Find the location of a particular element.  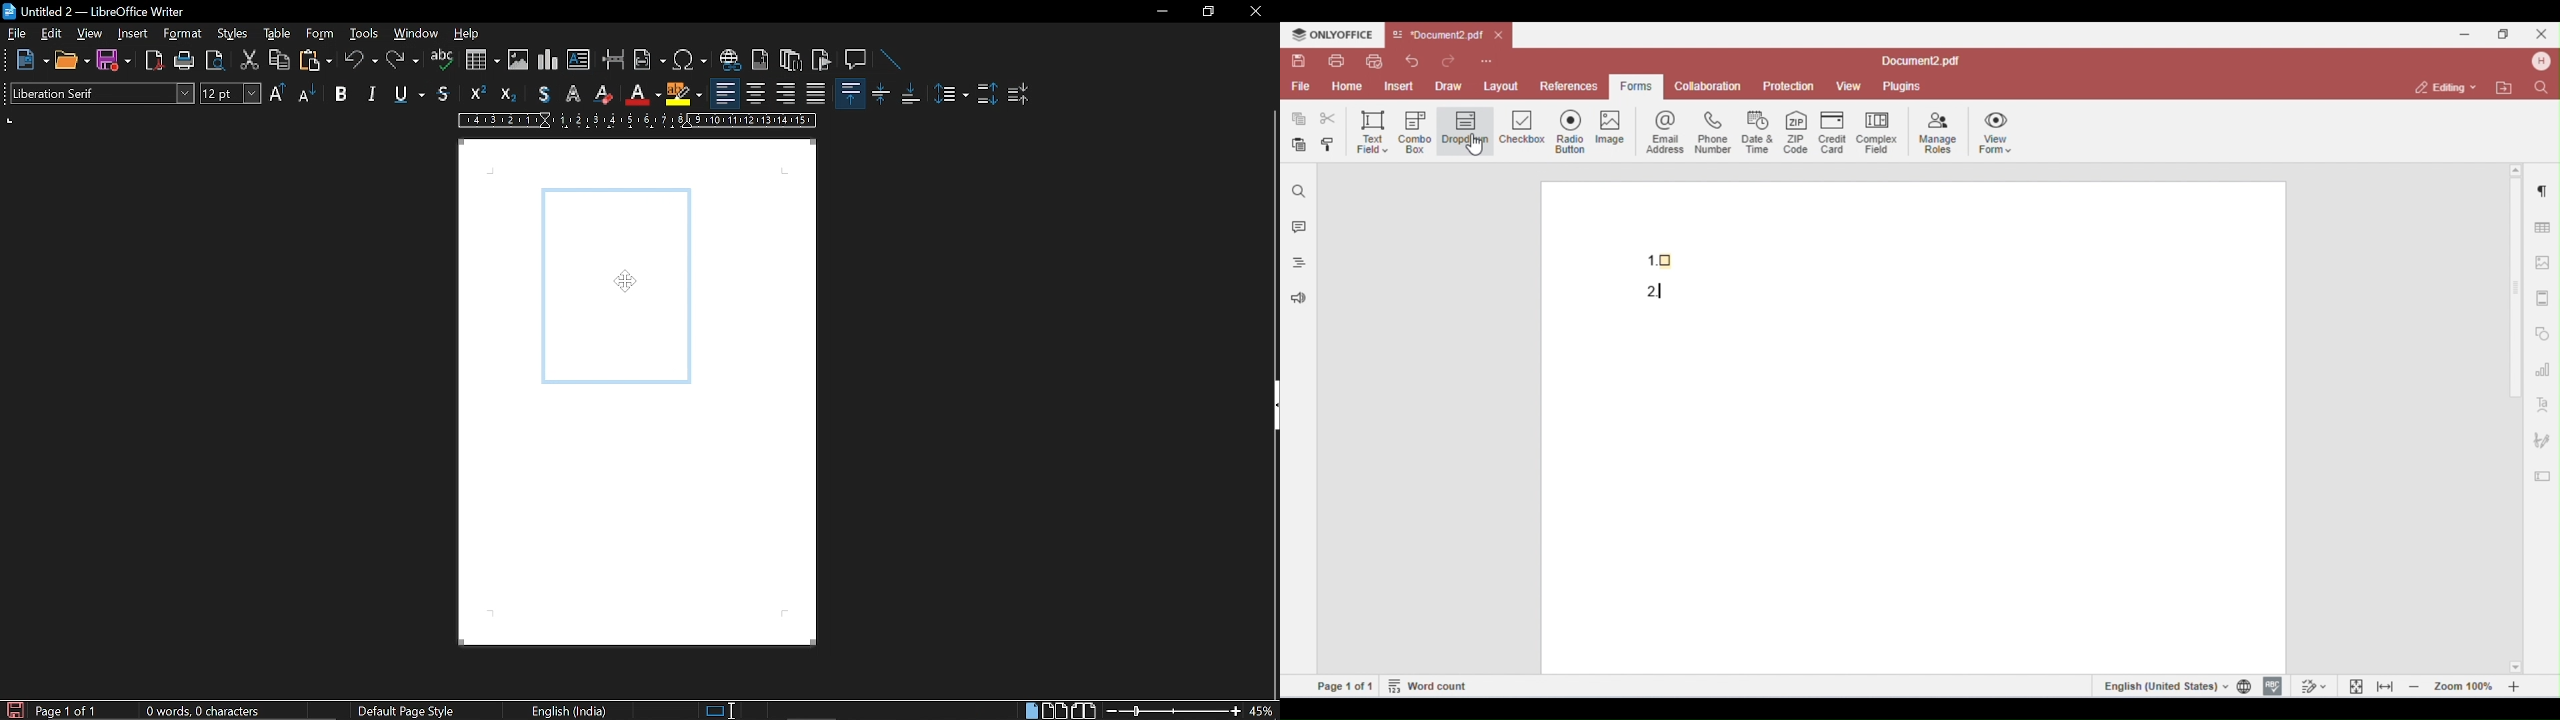

single page view is located at coordinates (1030, 711).